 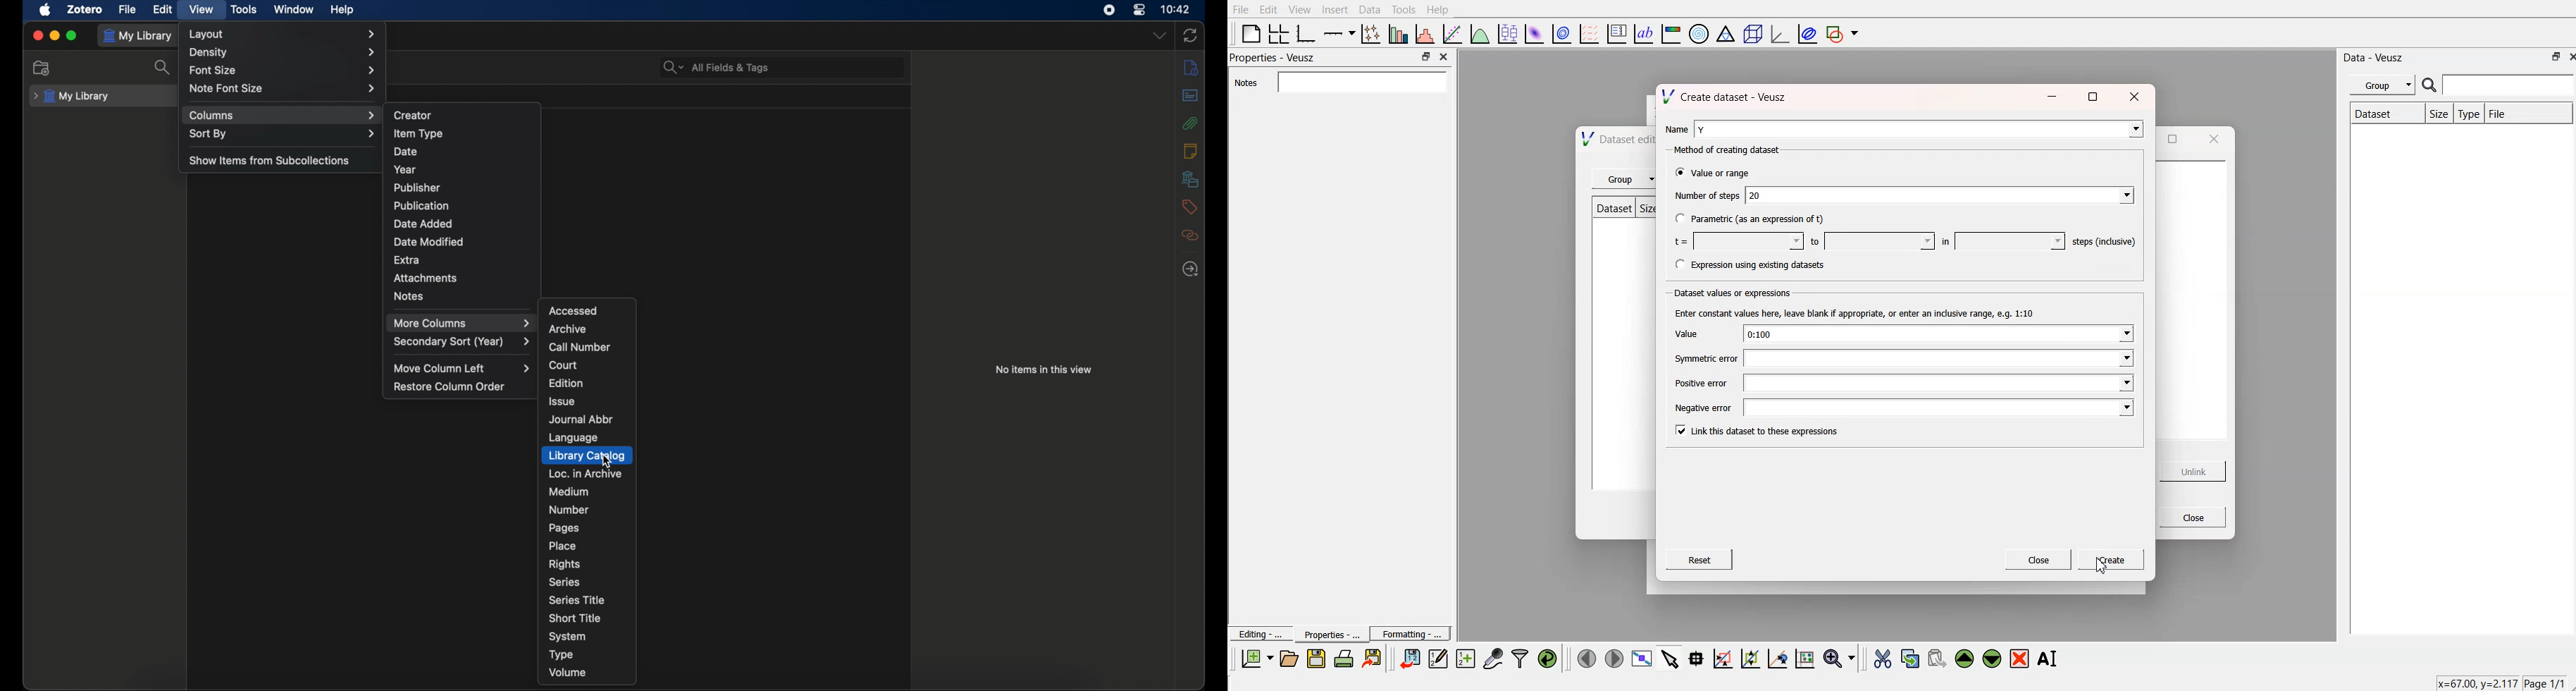 I want to click on close, so click(x=37, y=35).